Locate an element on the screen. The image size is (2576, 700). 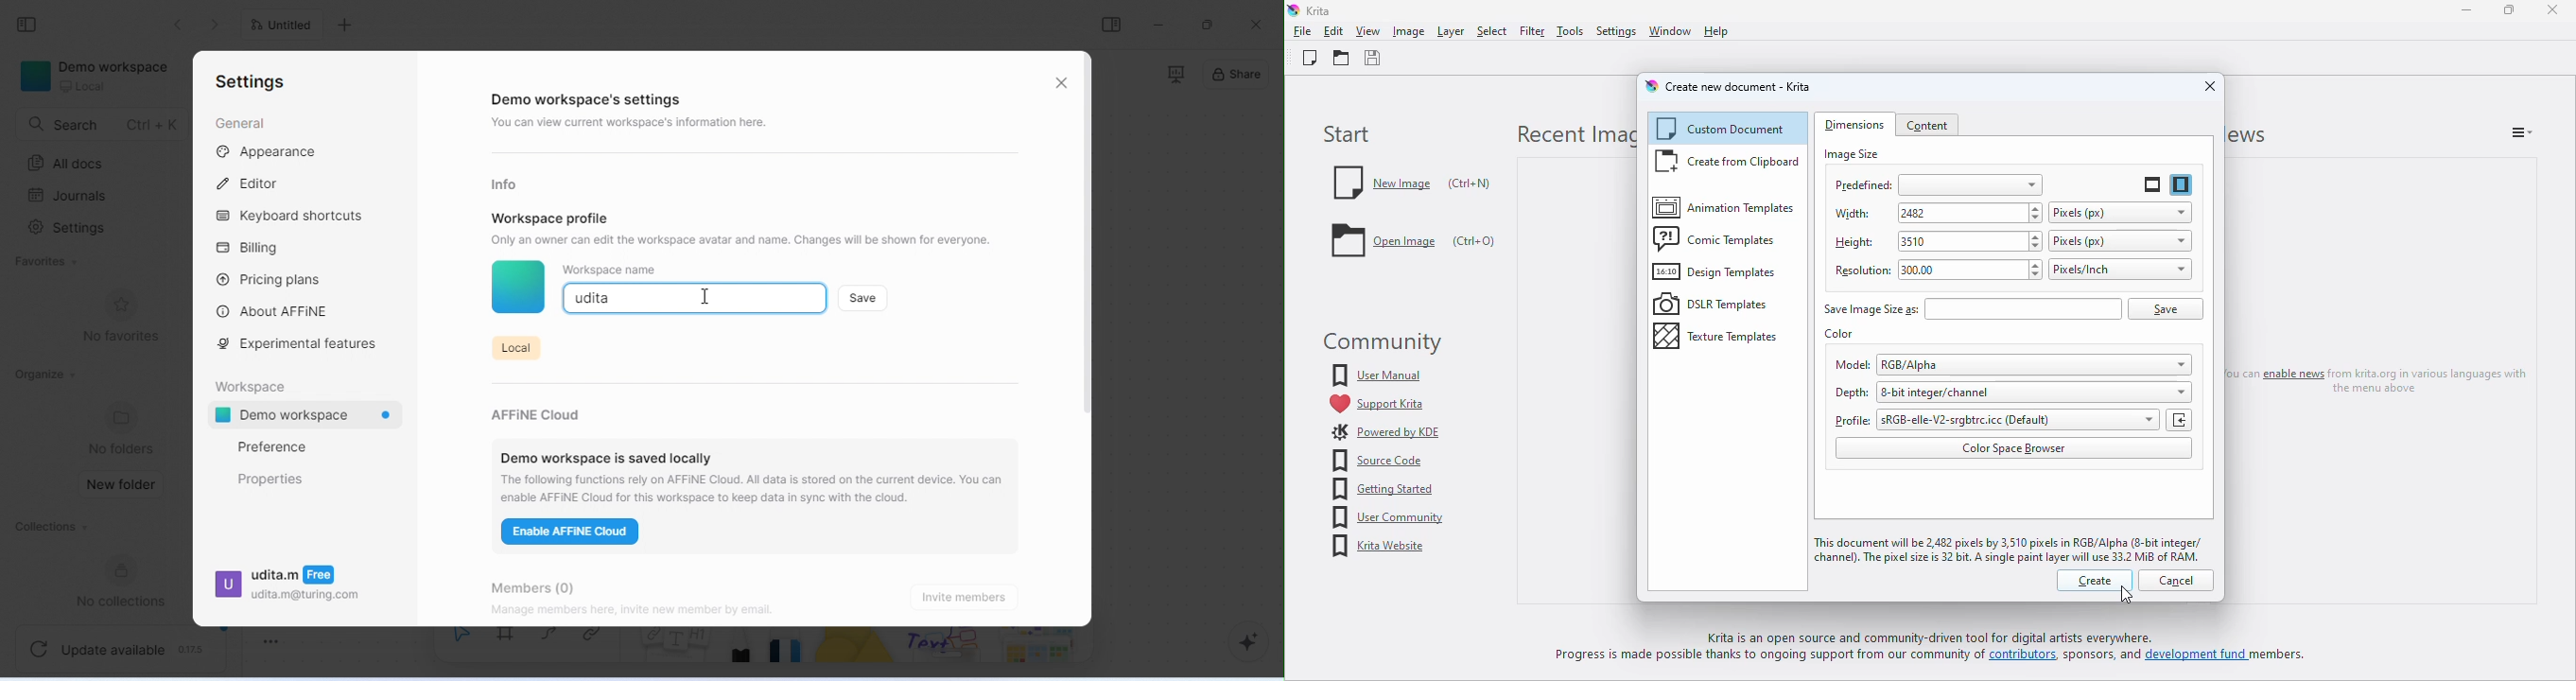
new folder is located at coordinates (123, 485).